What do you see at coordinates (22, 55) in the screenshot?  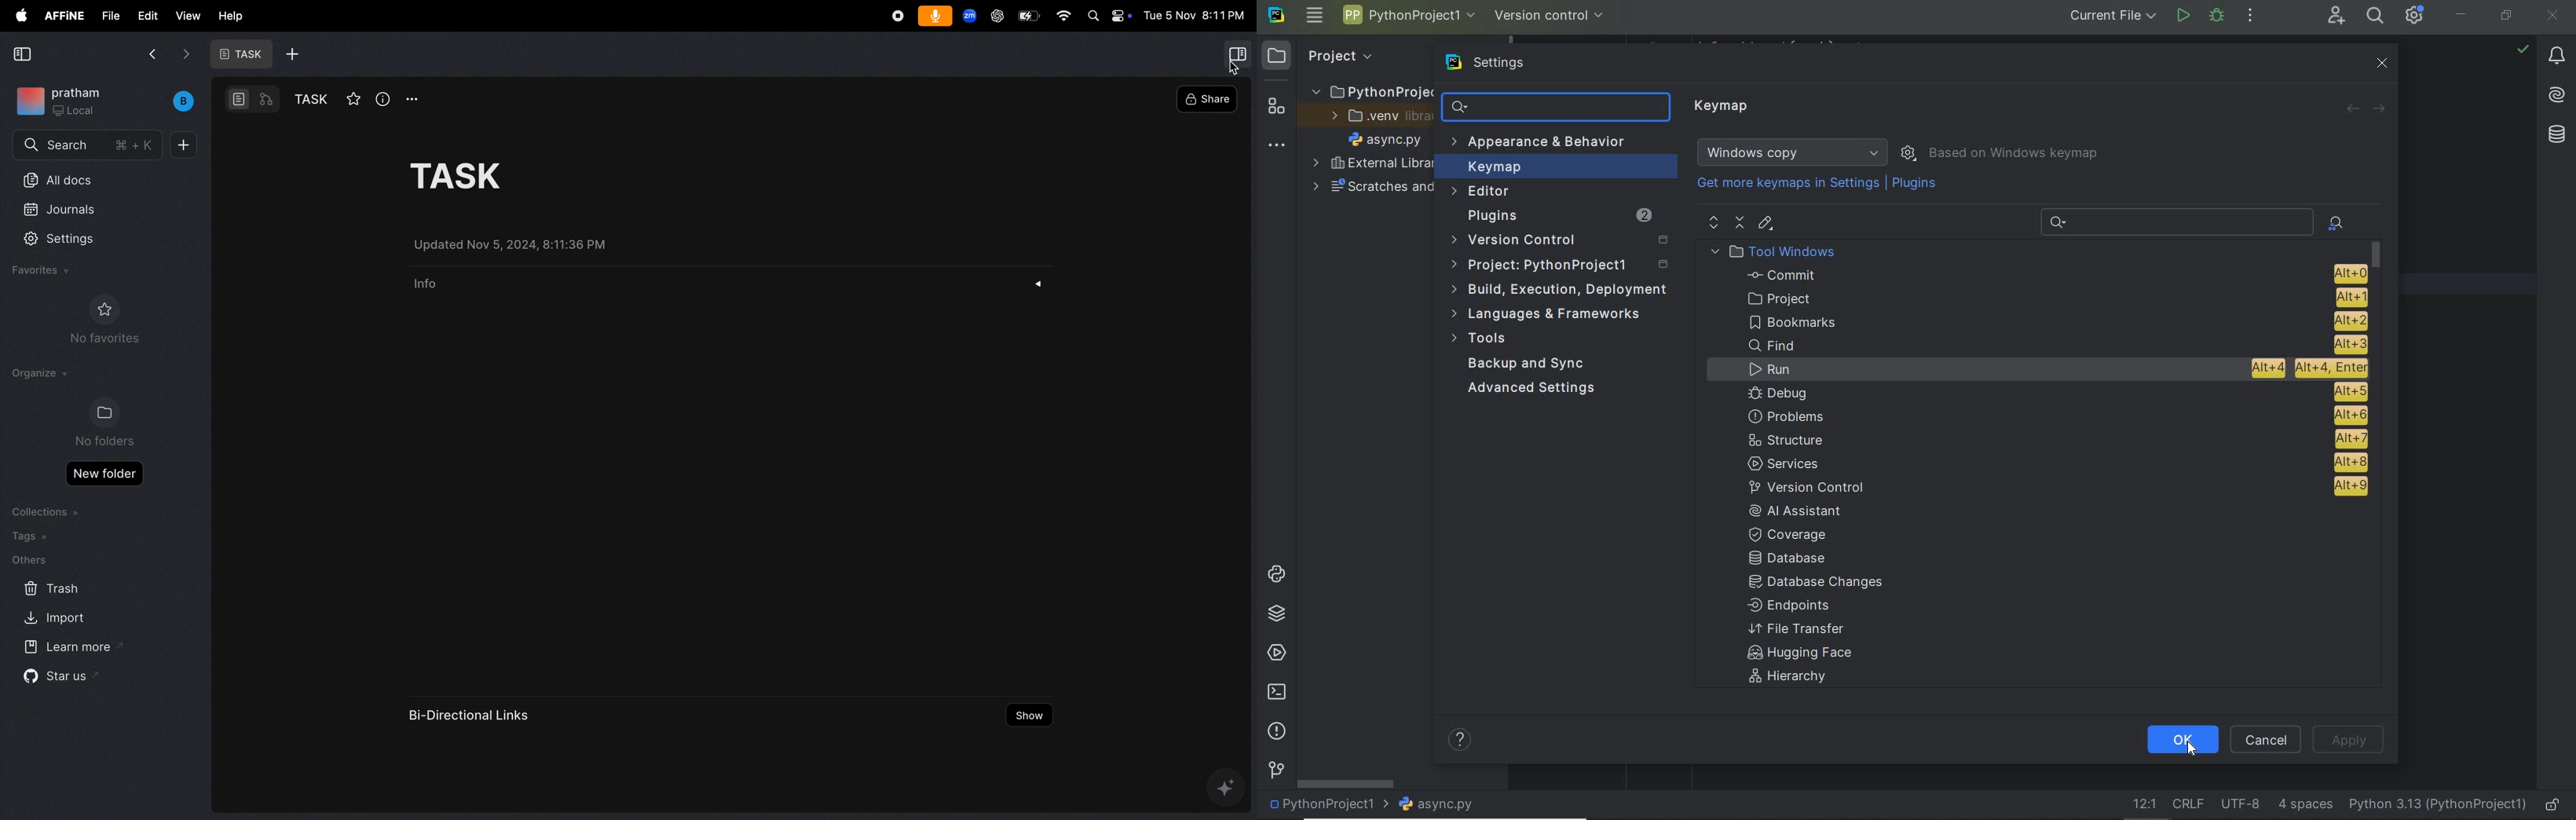 I see `collapse side bar` at bounding box center [22, 55].